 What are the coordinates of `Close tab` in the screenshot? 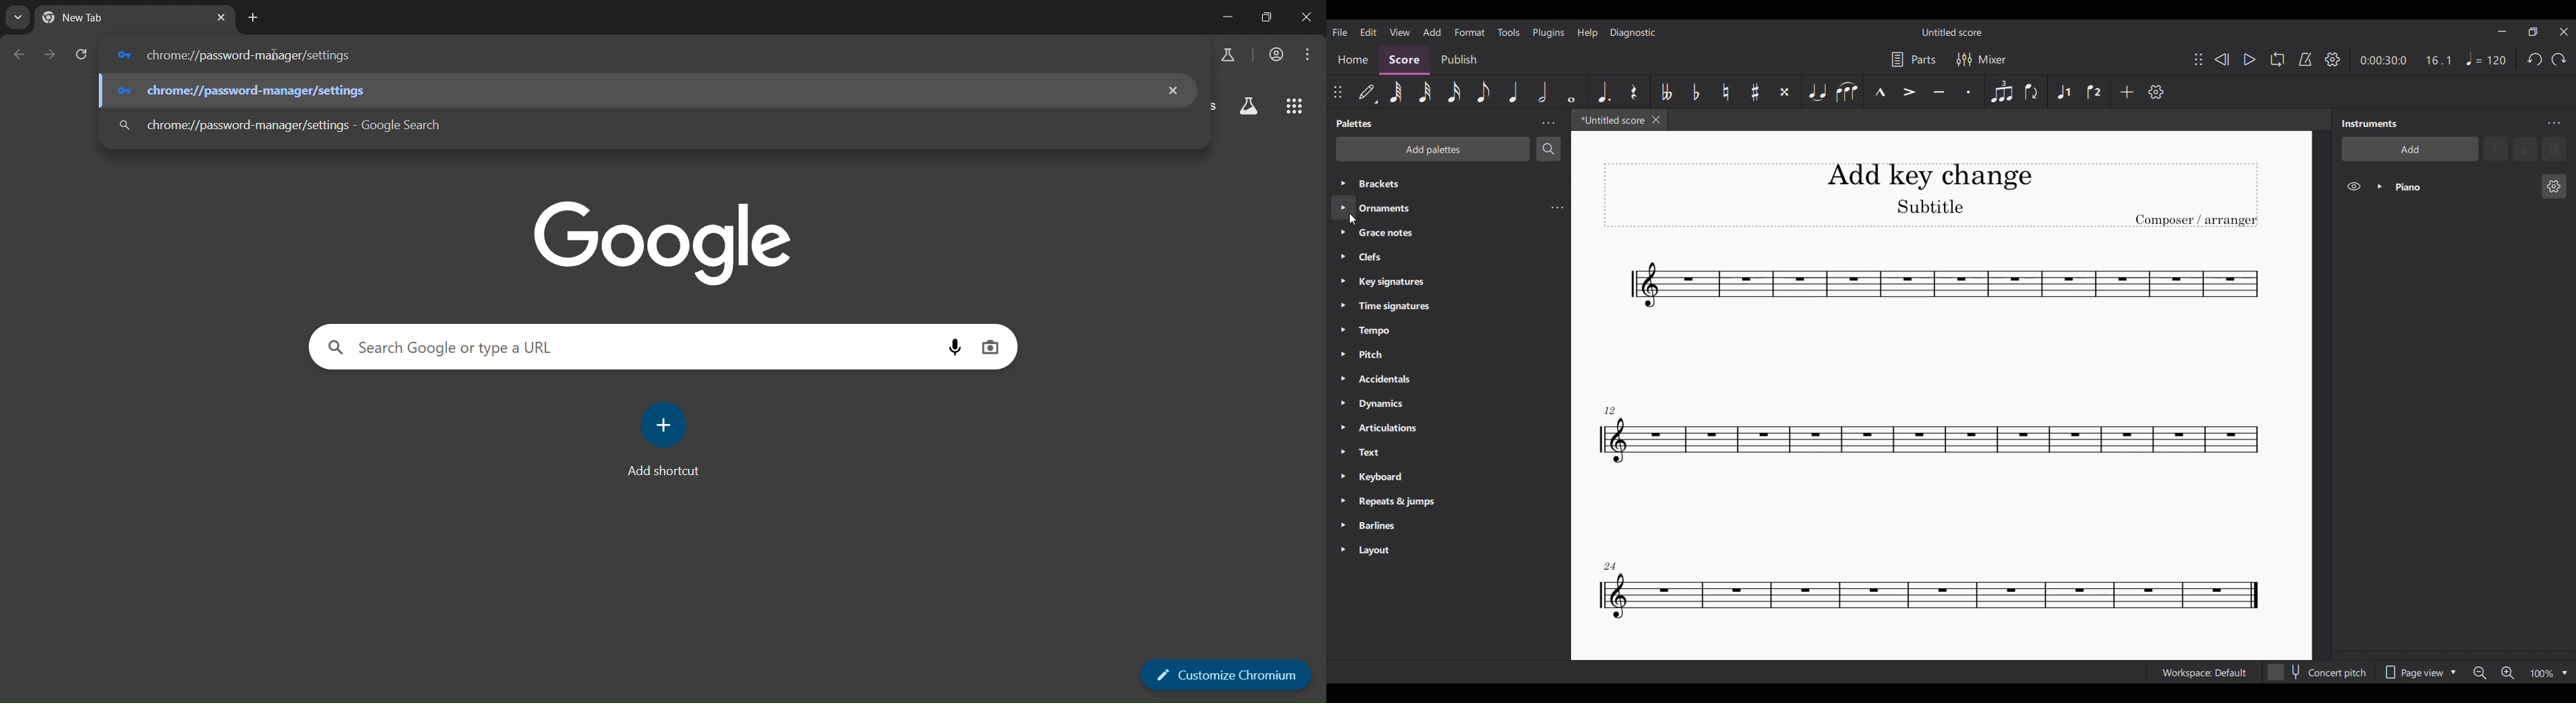 It's located at (1656, 120).